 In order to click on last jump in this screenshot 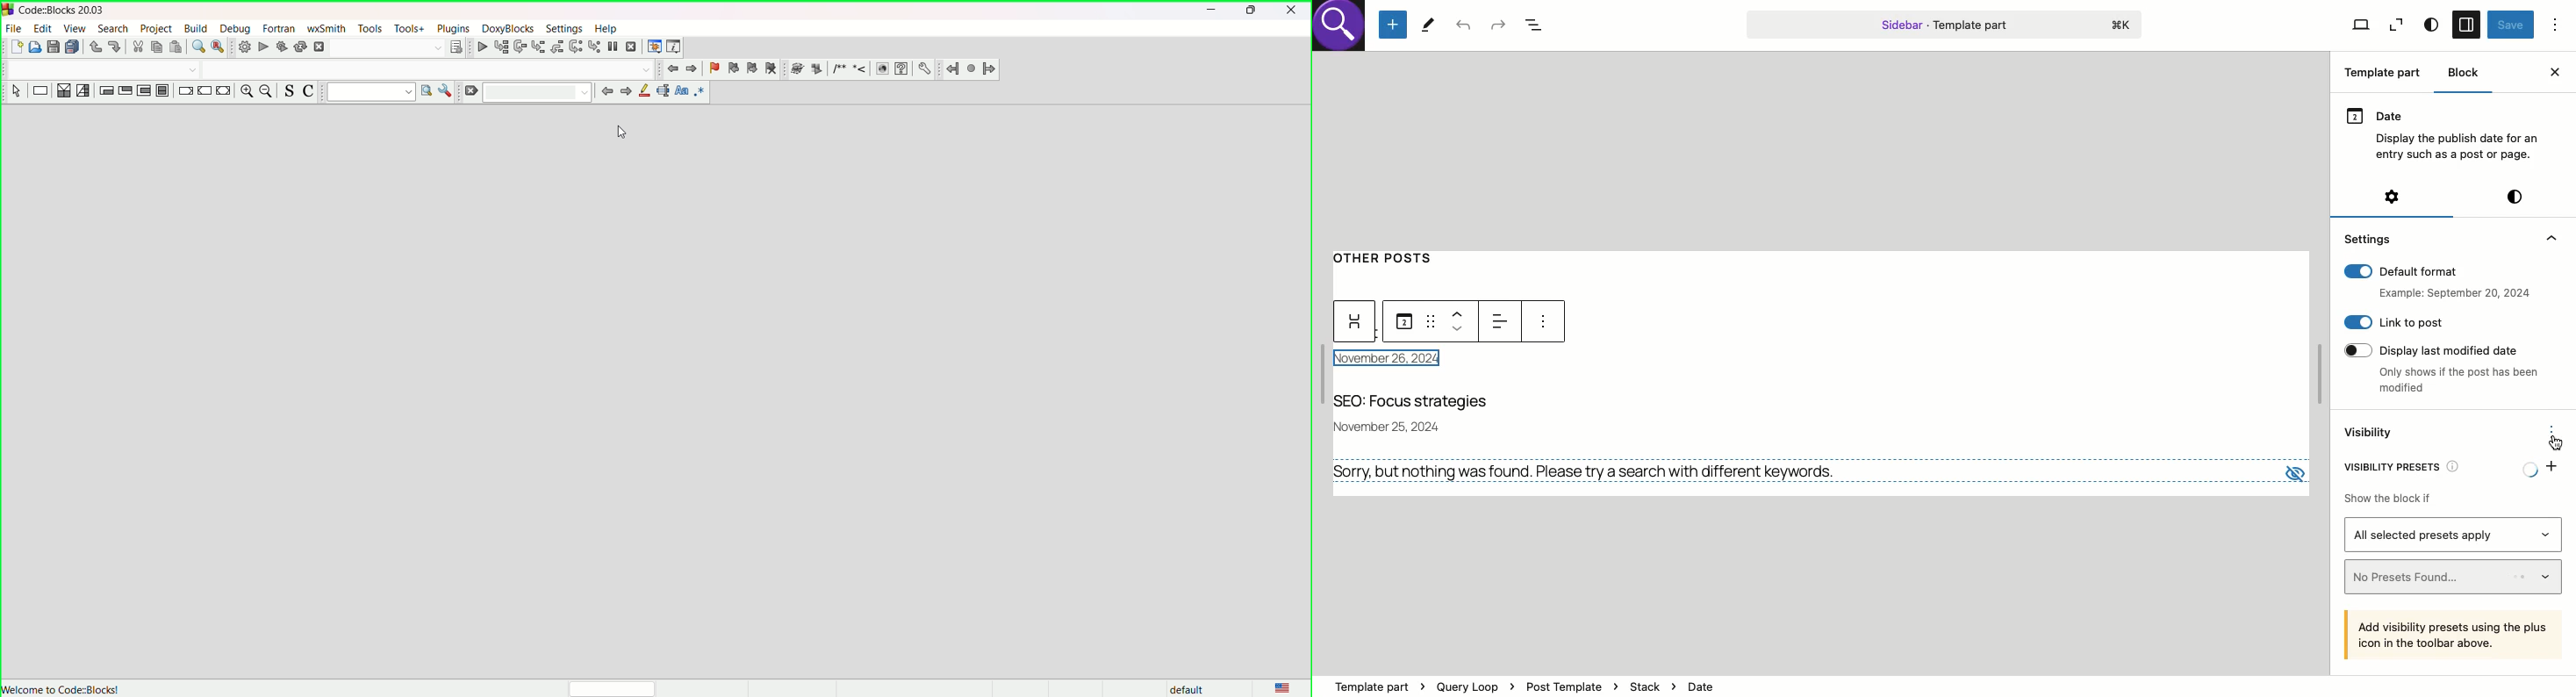, I will do `click(972, 70)`.